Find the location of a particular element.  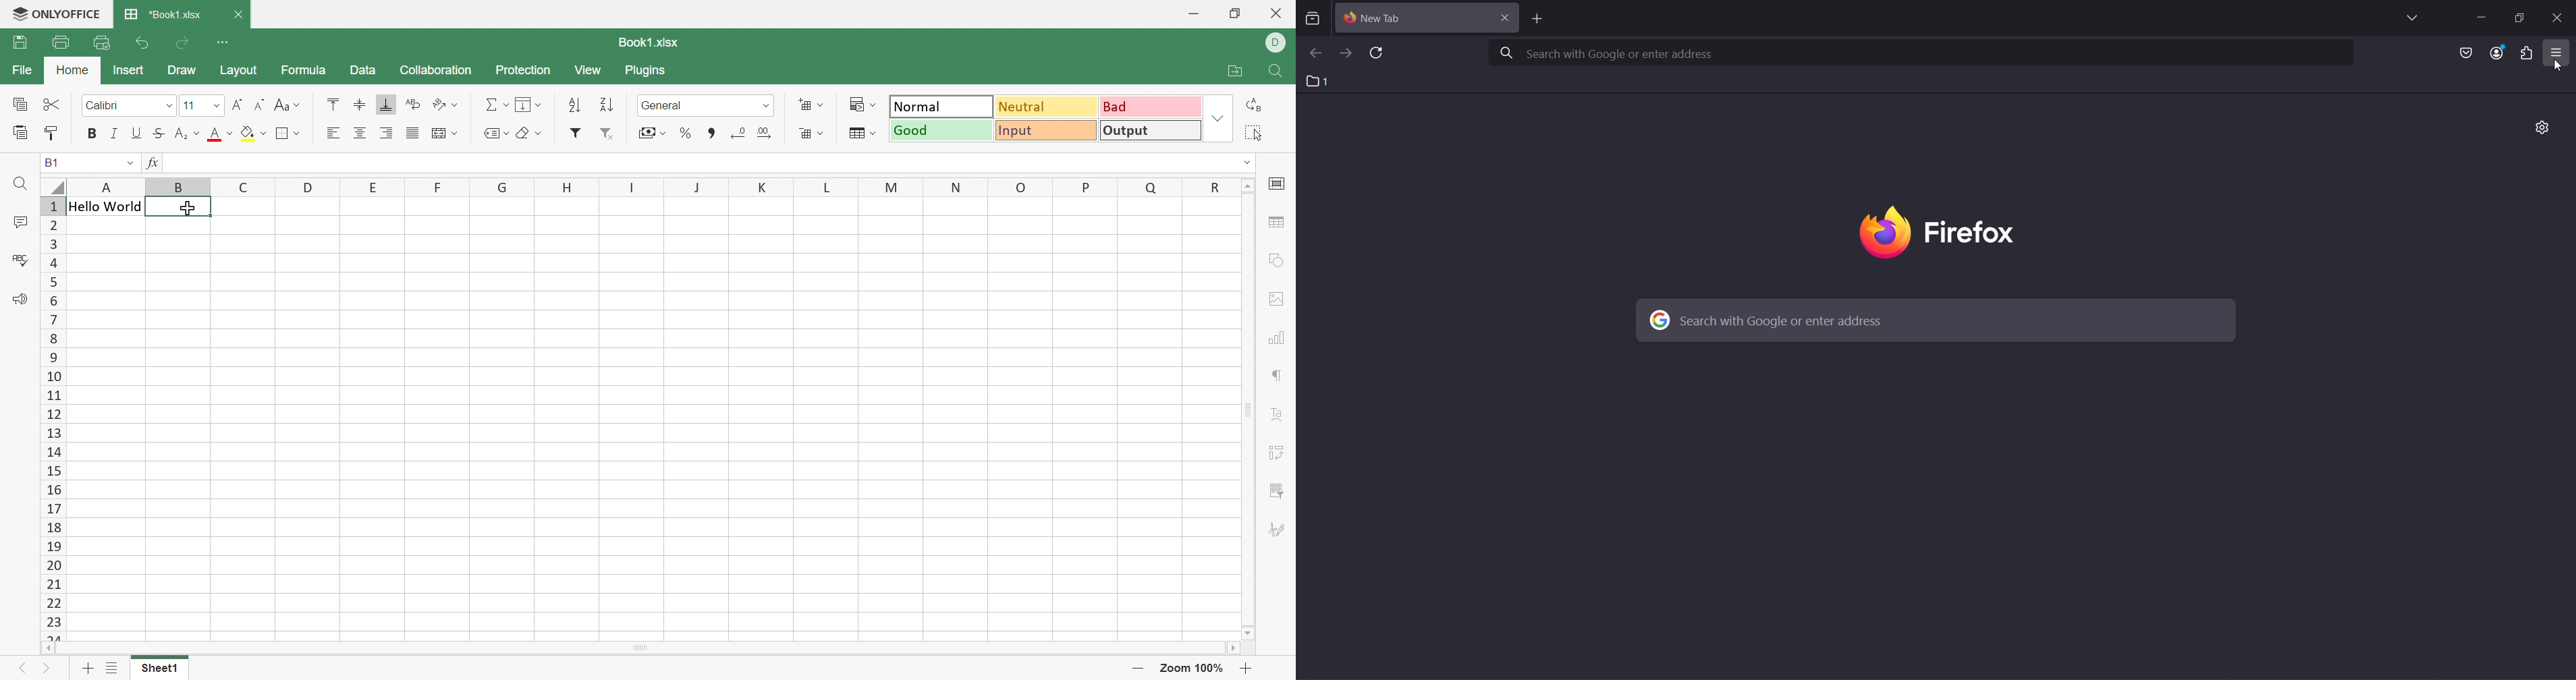

close is located at coordinates (2556, 16).